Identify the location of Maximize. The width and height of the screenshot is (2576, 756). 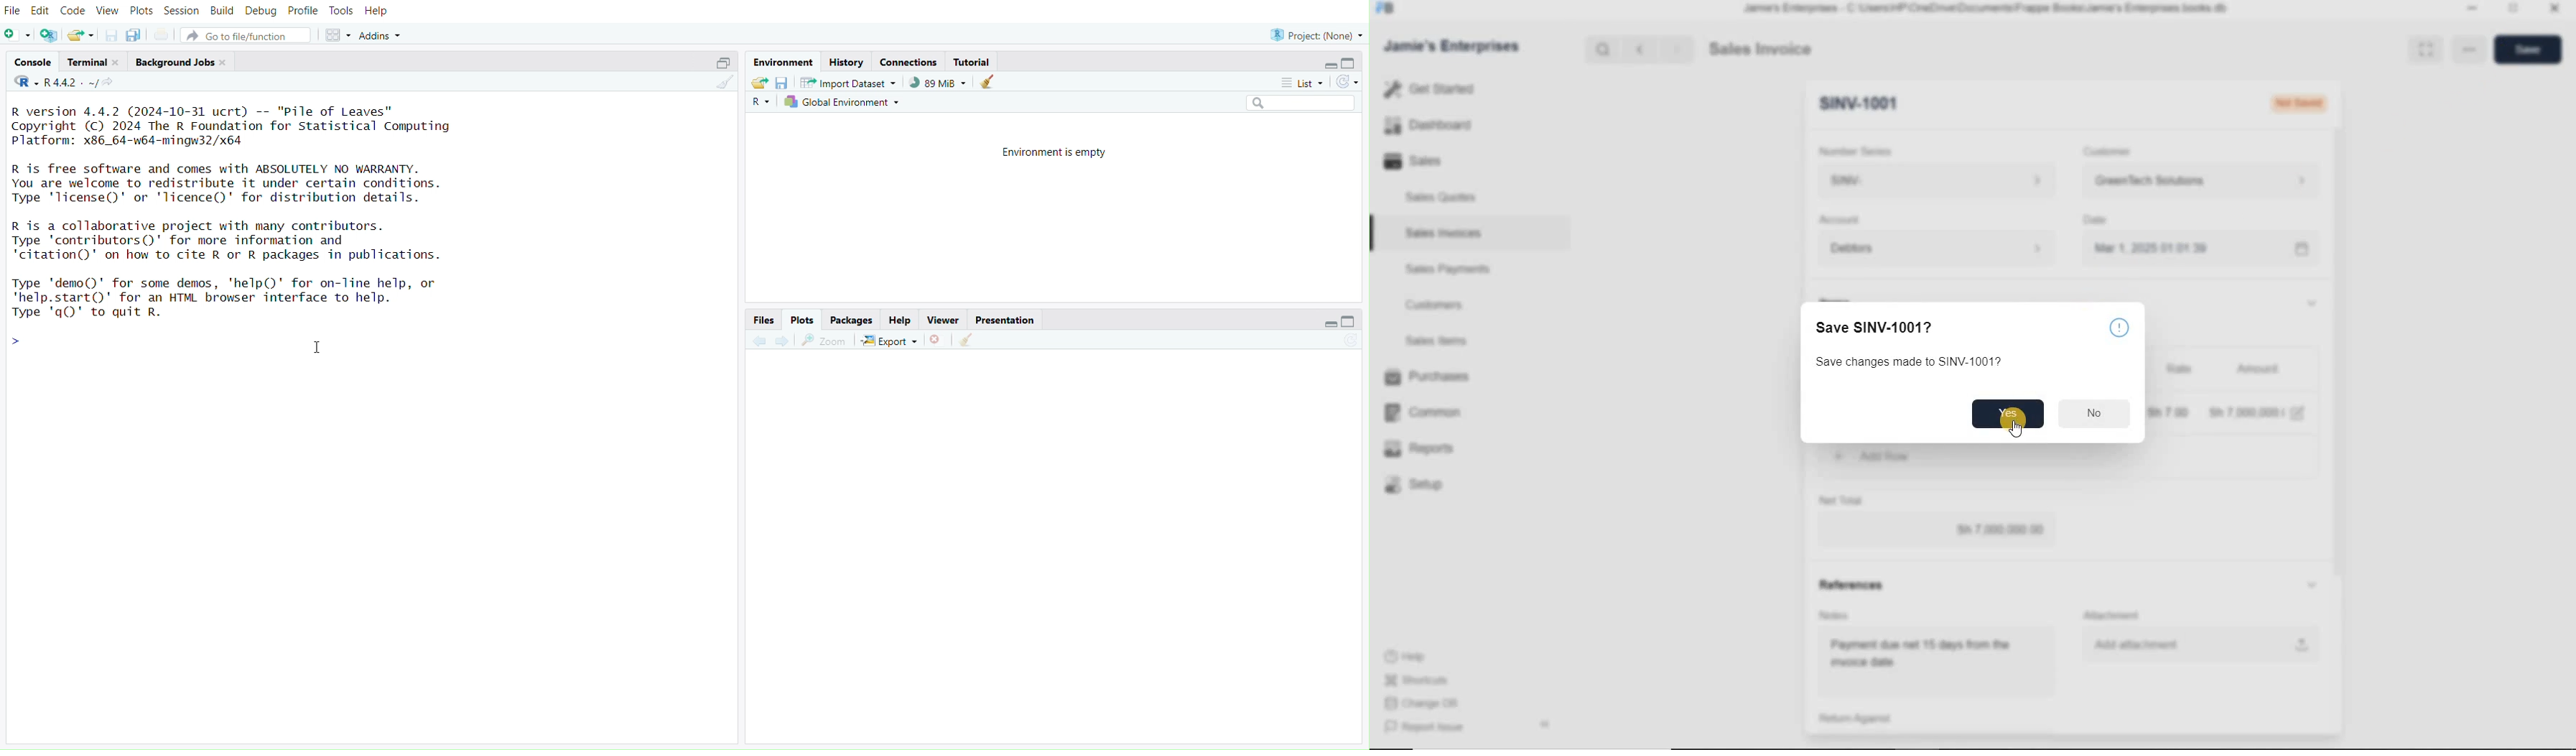
(1346, 61).